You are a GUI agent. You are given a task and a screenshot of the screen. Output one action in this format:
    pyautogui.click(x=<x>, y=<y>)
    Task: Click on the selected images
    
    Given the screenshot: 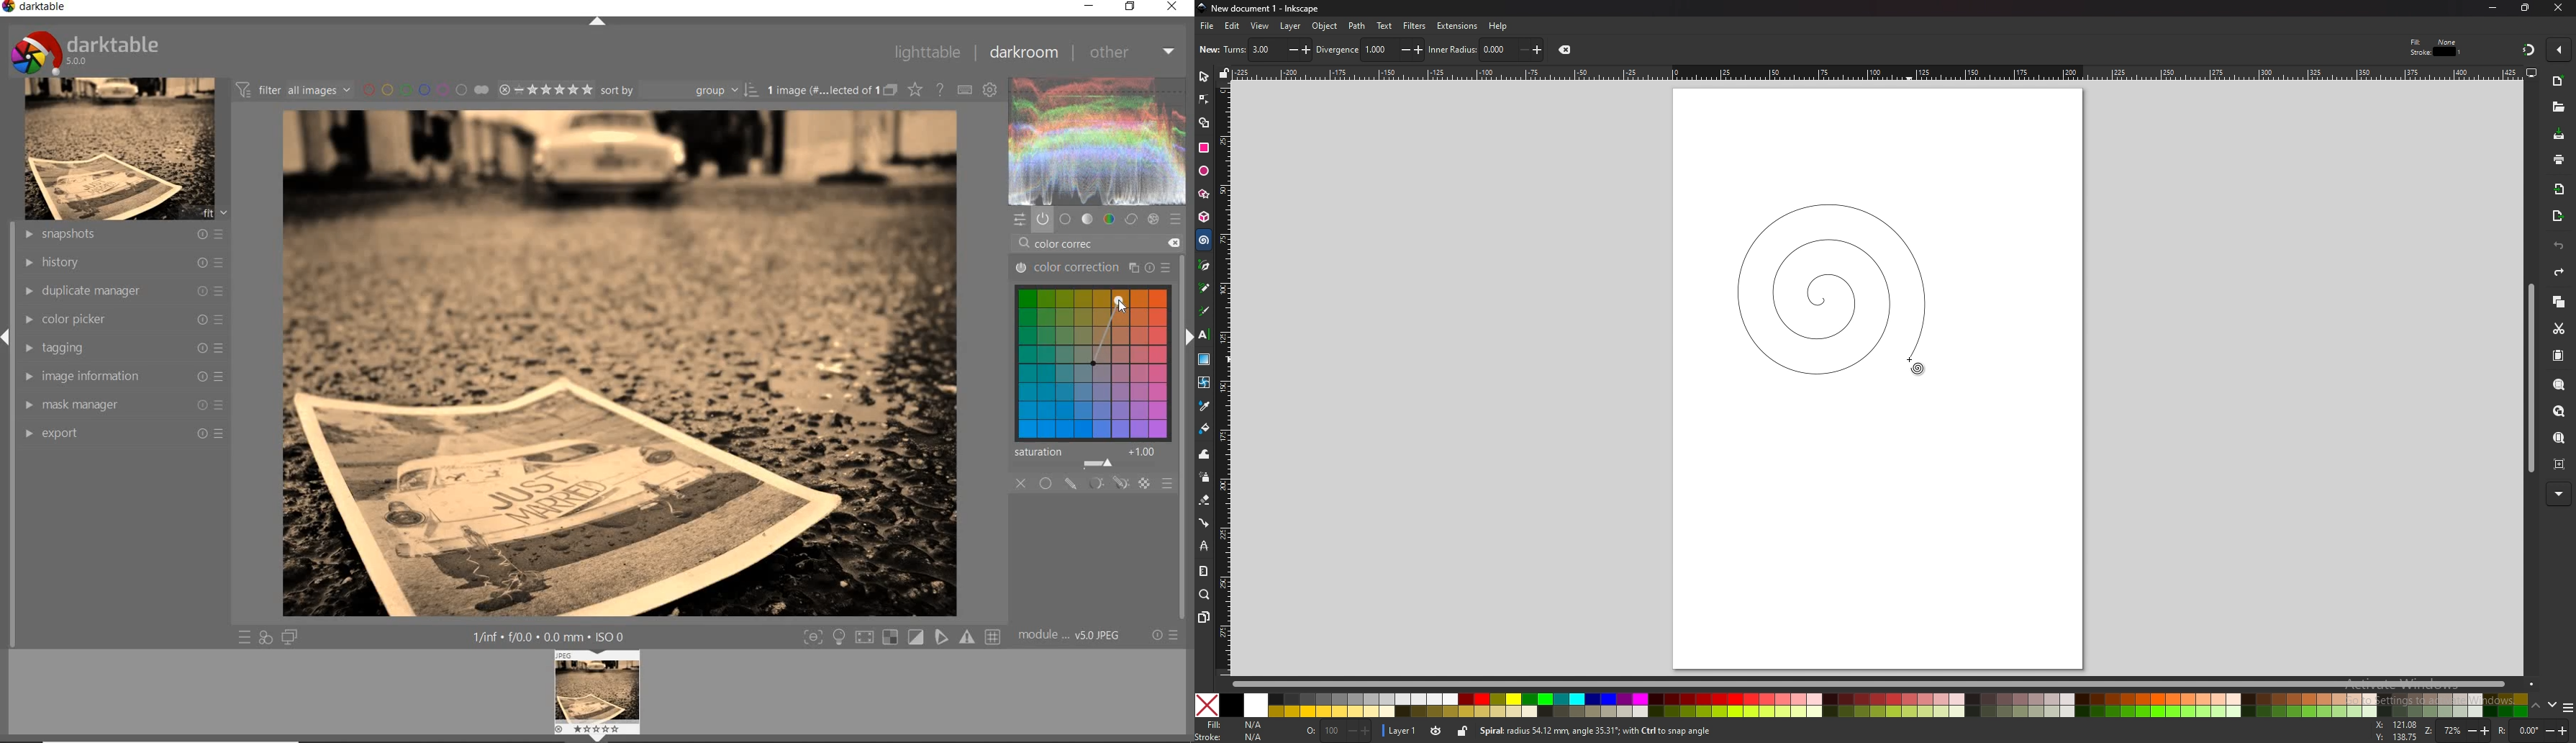 What is the action you would take?
    pyautogui.click(x=823, y=90)
    